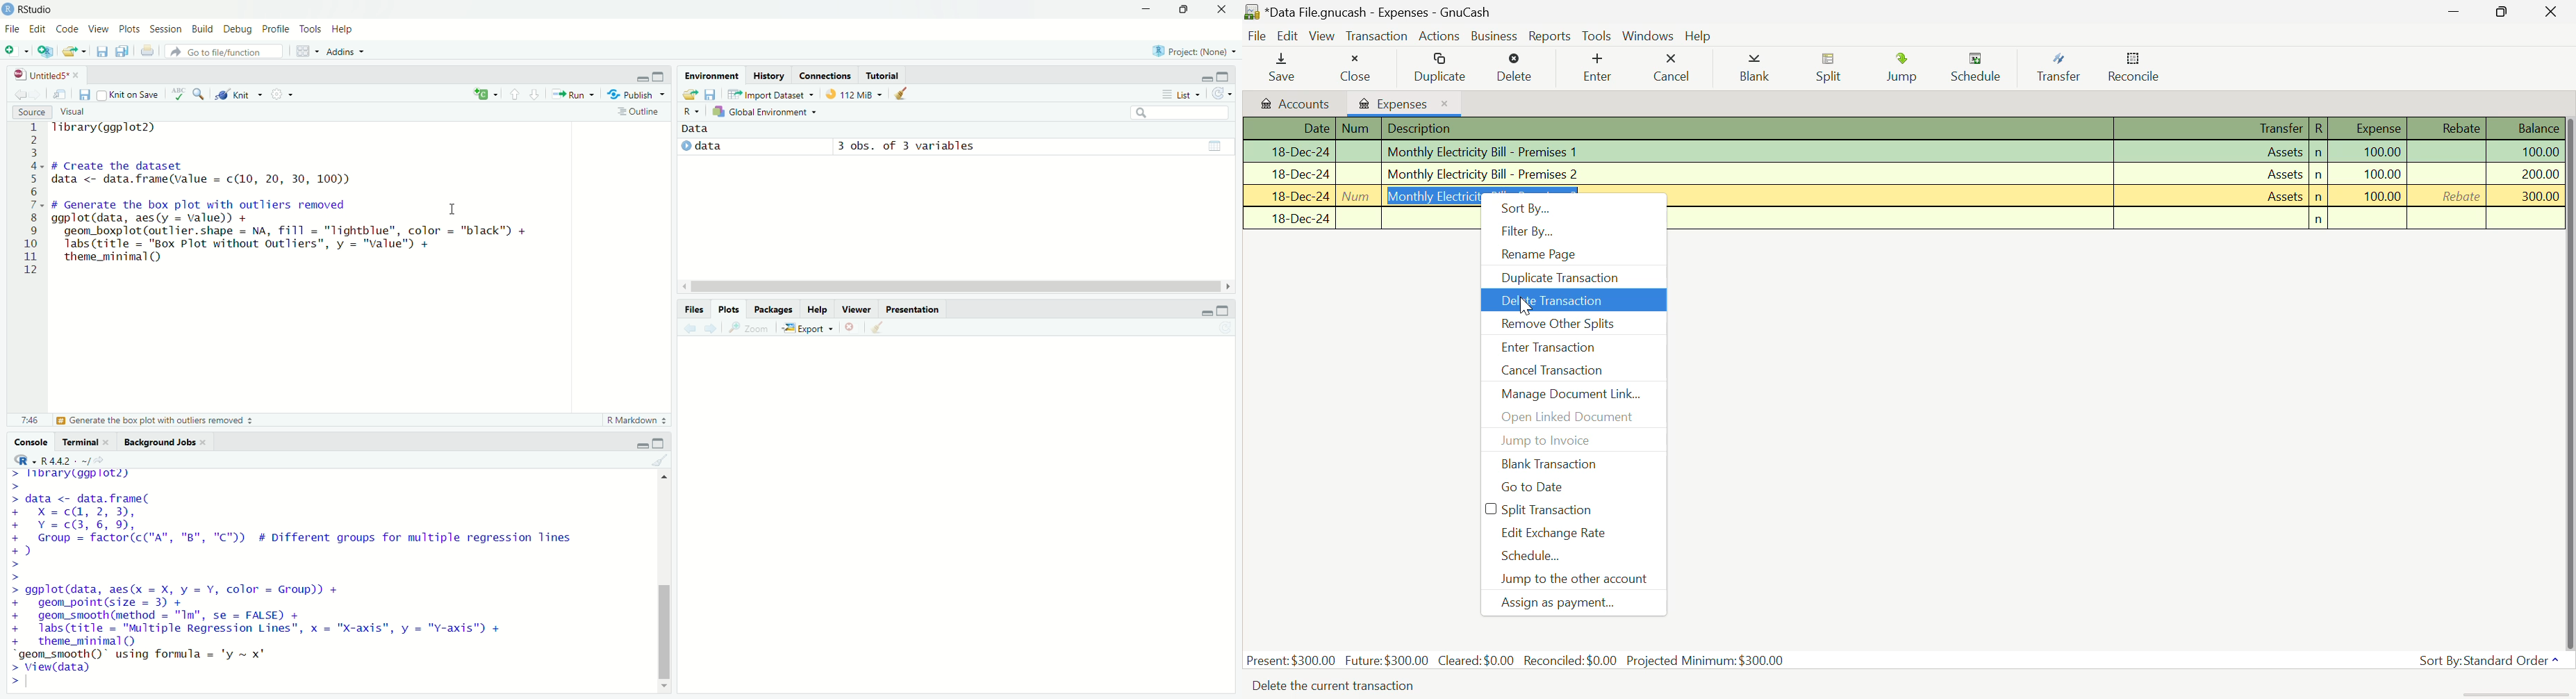 The height and width of the screenshot is (700, 2576). What do you see at coordinates (850, 327) in the screenshot?
I see `close` at bounding box center [850, 327].